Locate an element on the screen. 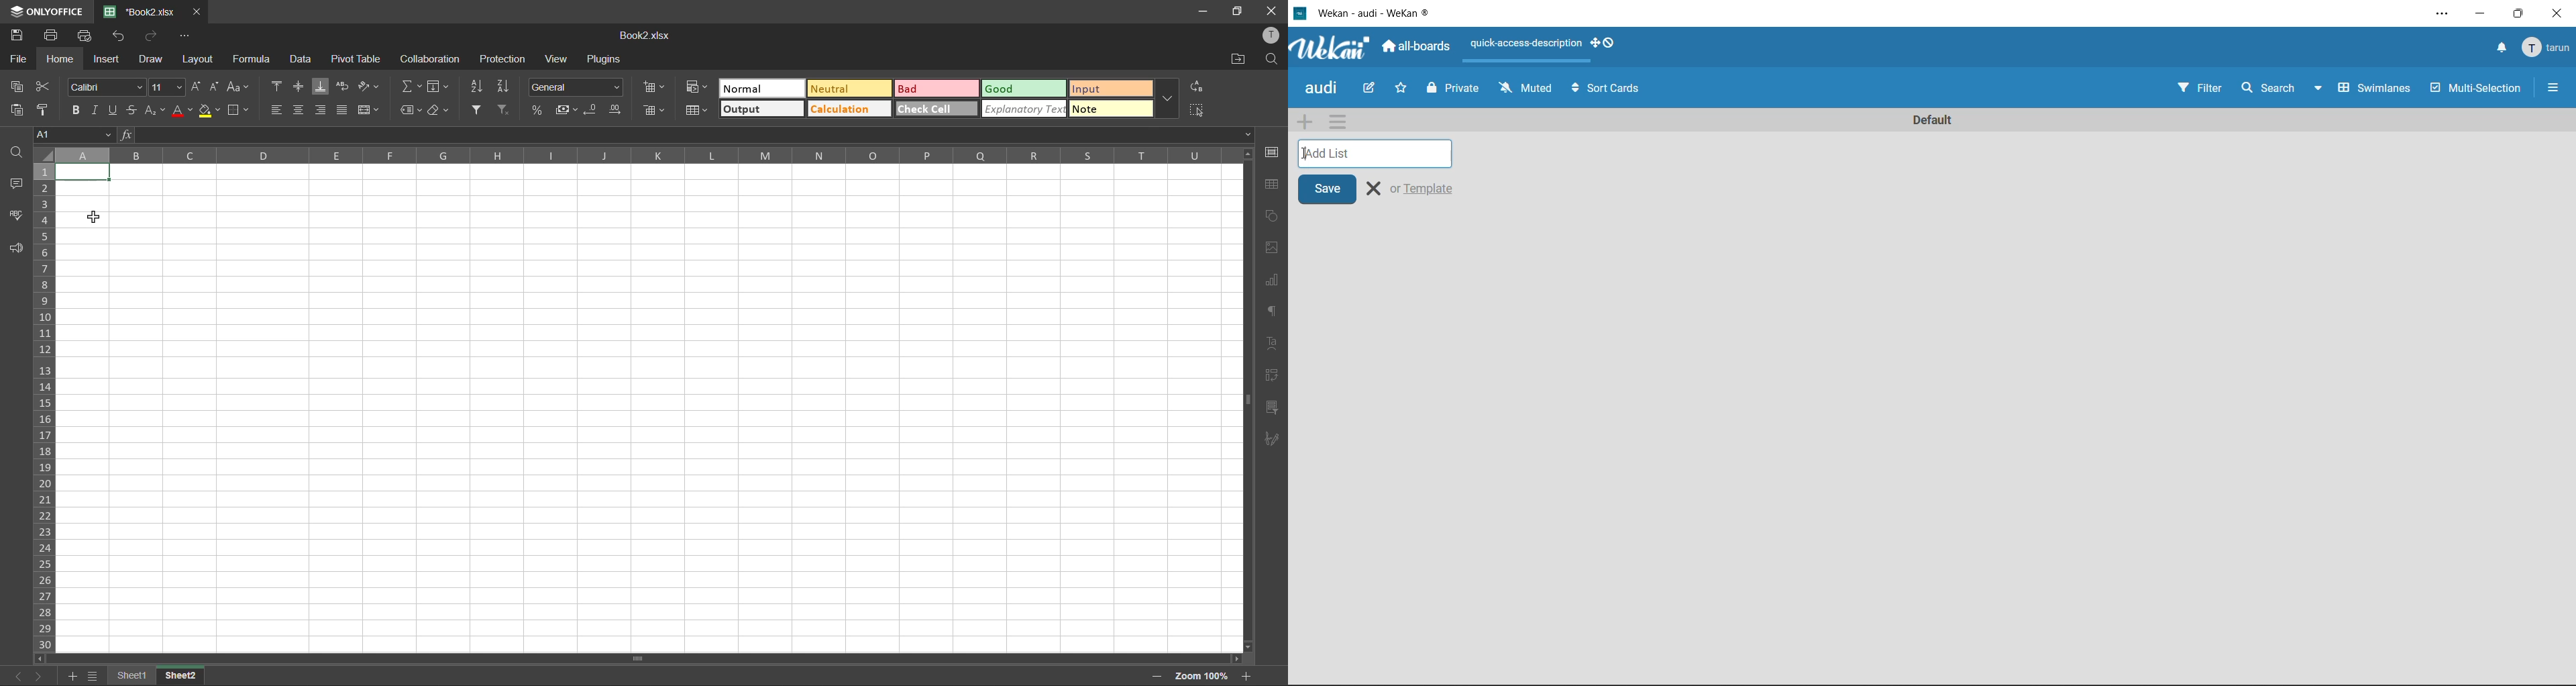 The height and width of the screenshot is (700, 2576). strikethrough is located at coordinates (131, 109).